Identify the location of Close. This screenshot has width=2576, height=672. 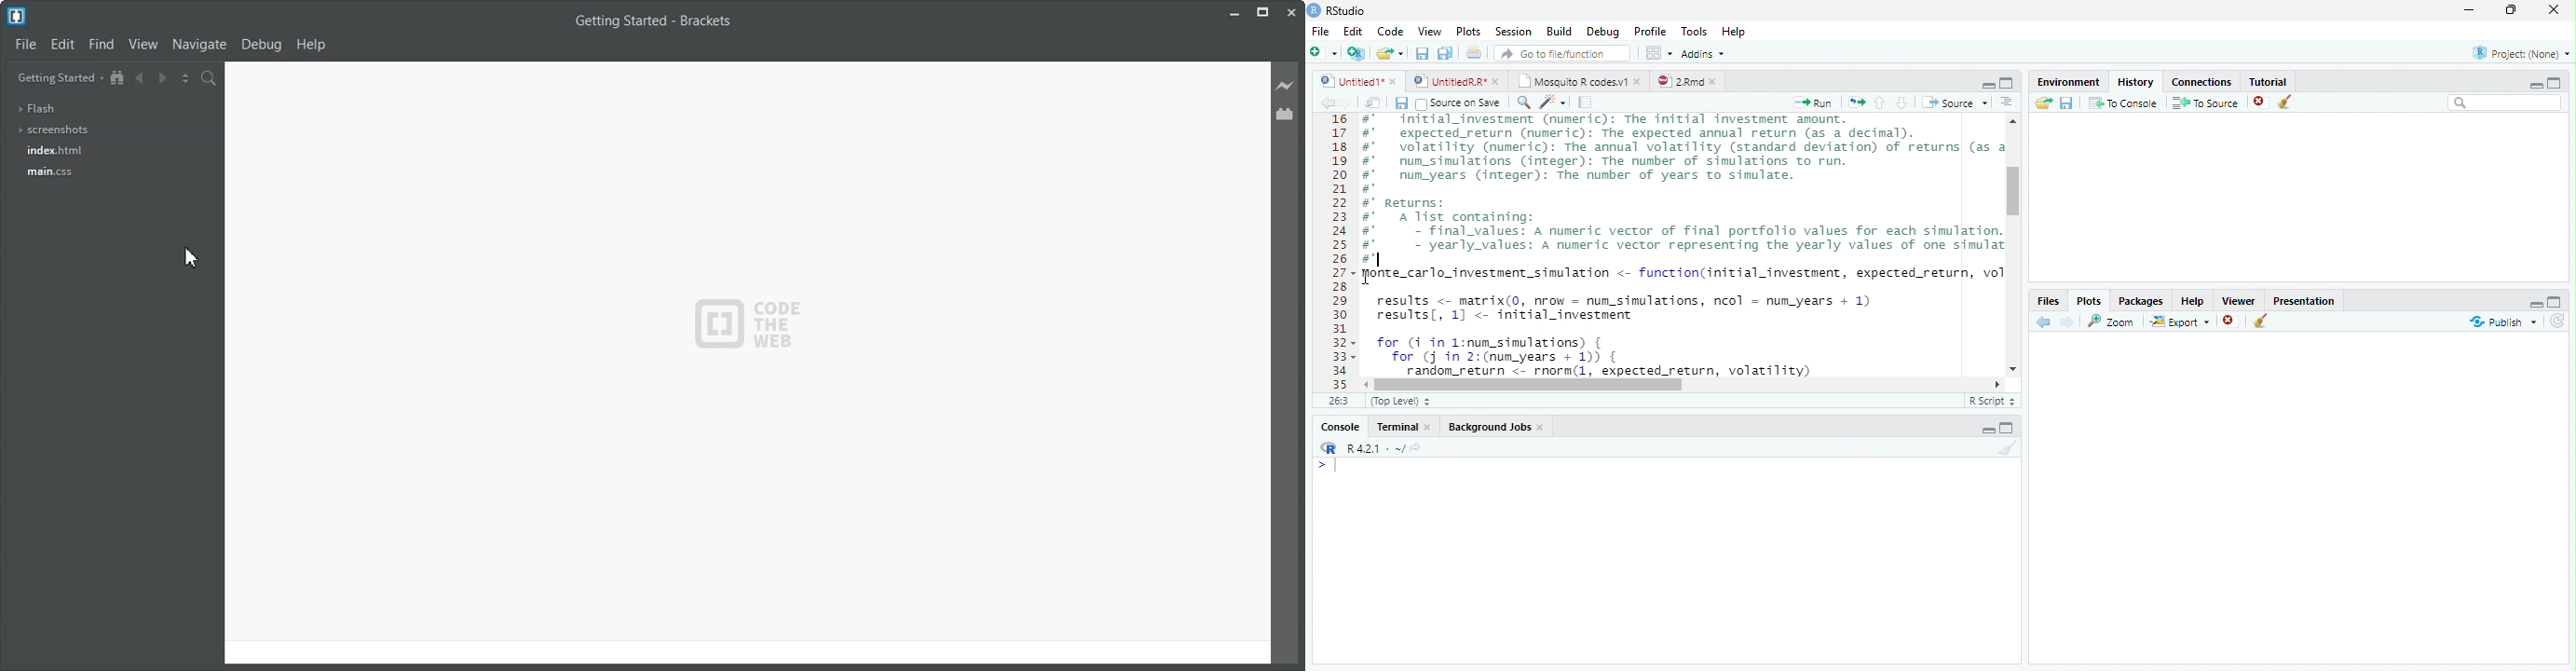
(2556, 11).